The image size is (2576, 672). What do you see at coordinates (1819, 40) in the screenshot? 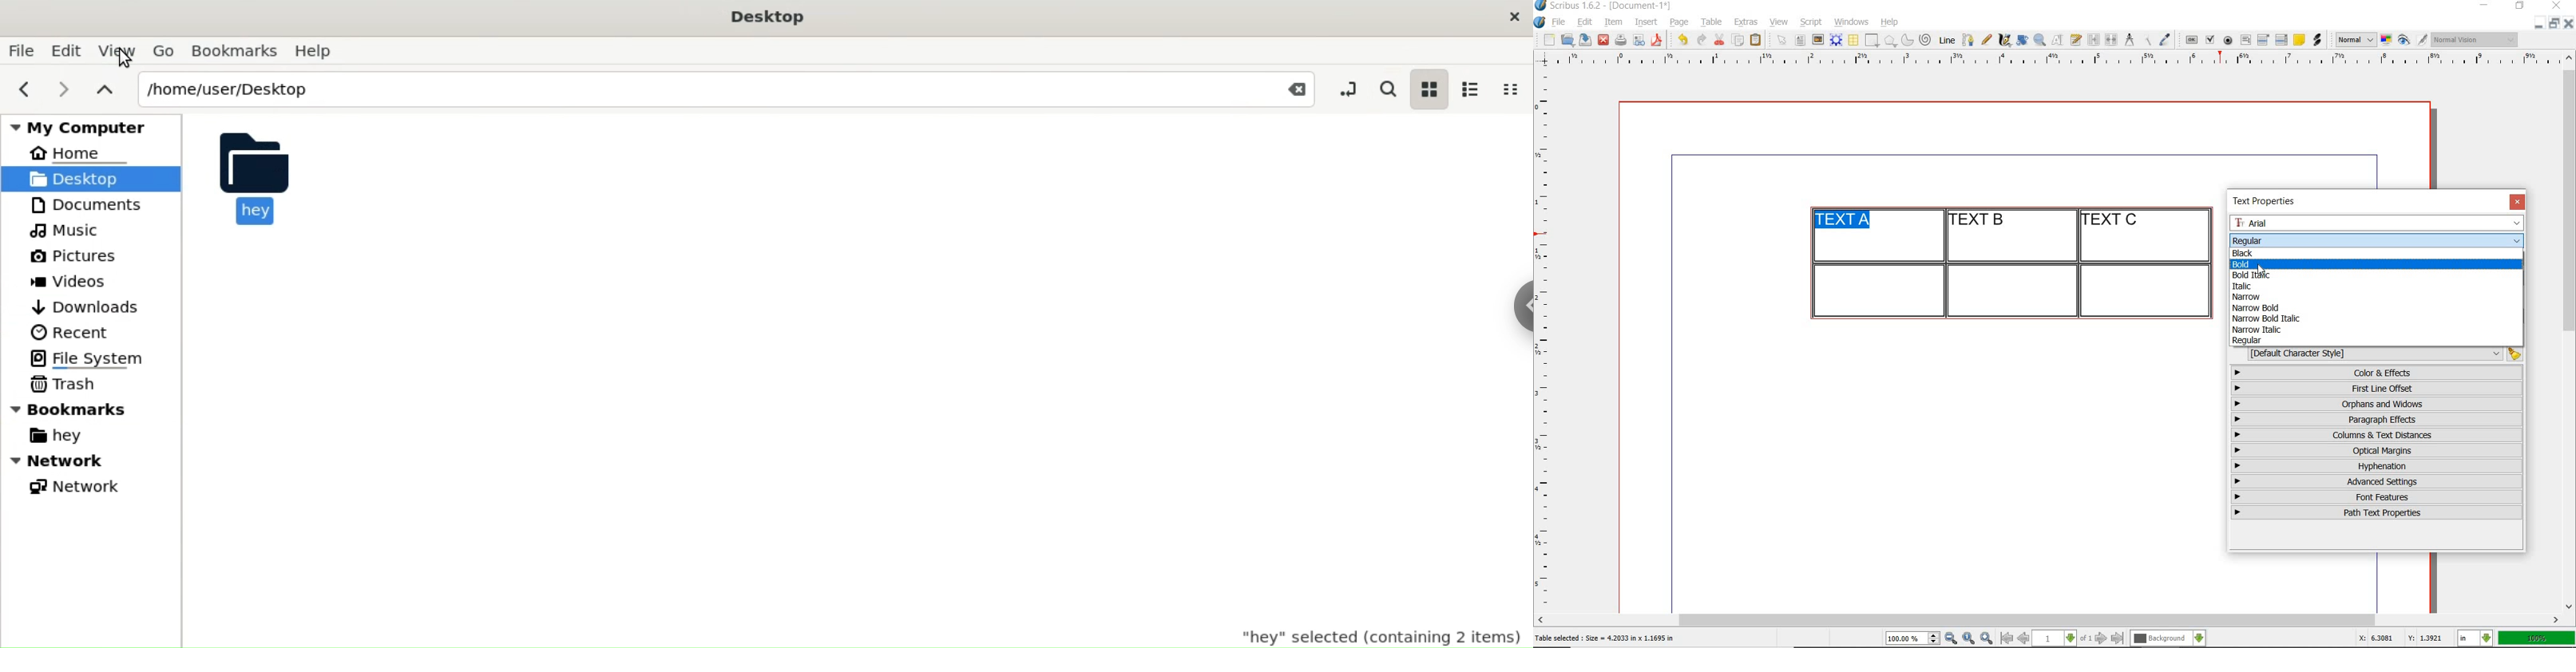
I see `image frame` at bounding box center [1819, 40].